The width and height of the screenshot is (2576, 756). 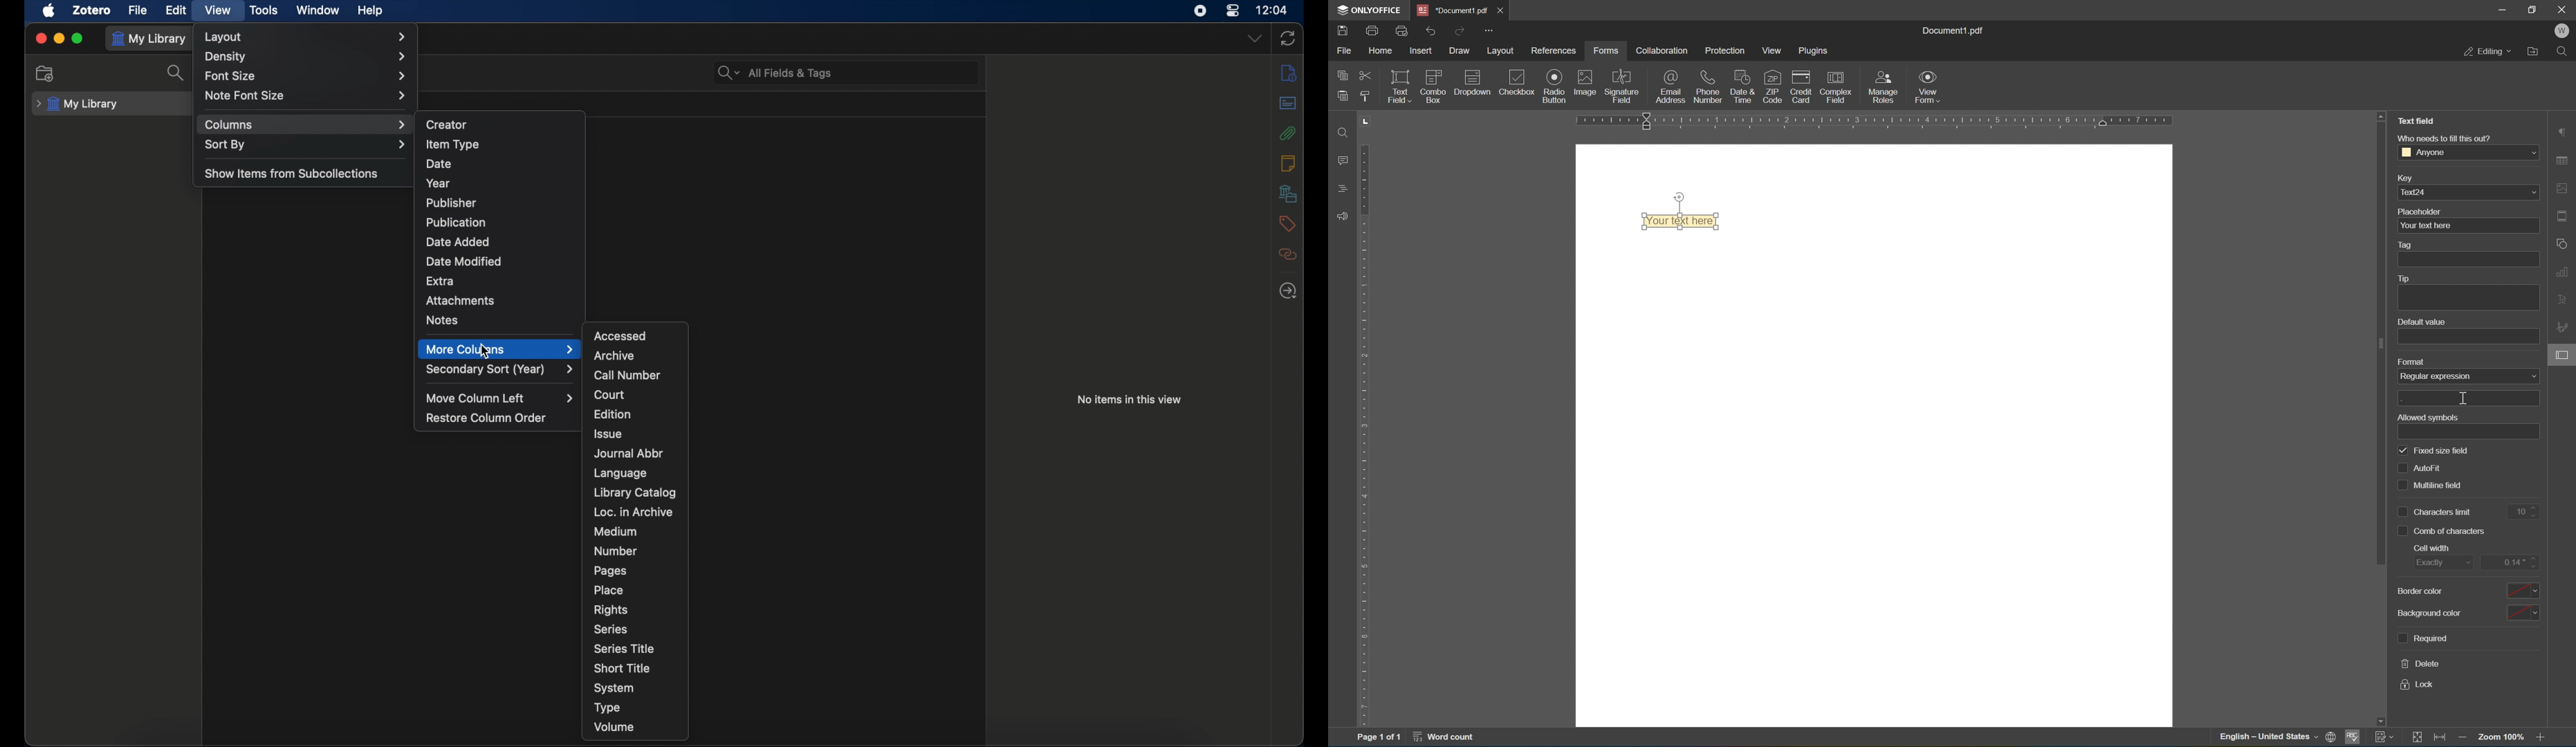 I want to click on view, so click(x=217, y=10).